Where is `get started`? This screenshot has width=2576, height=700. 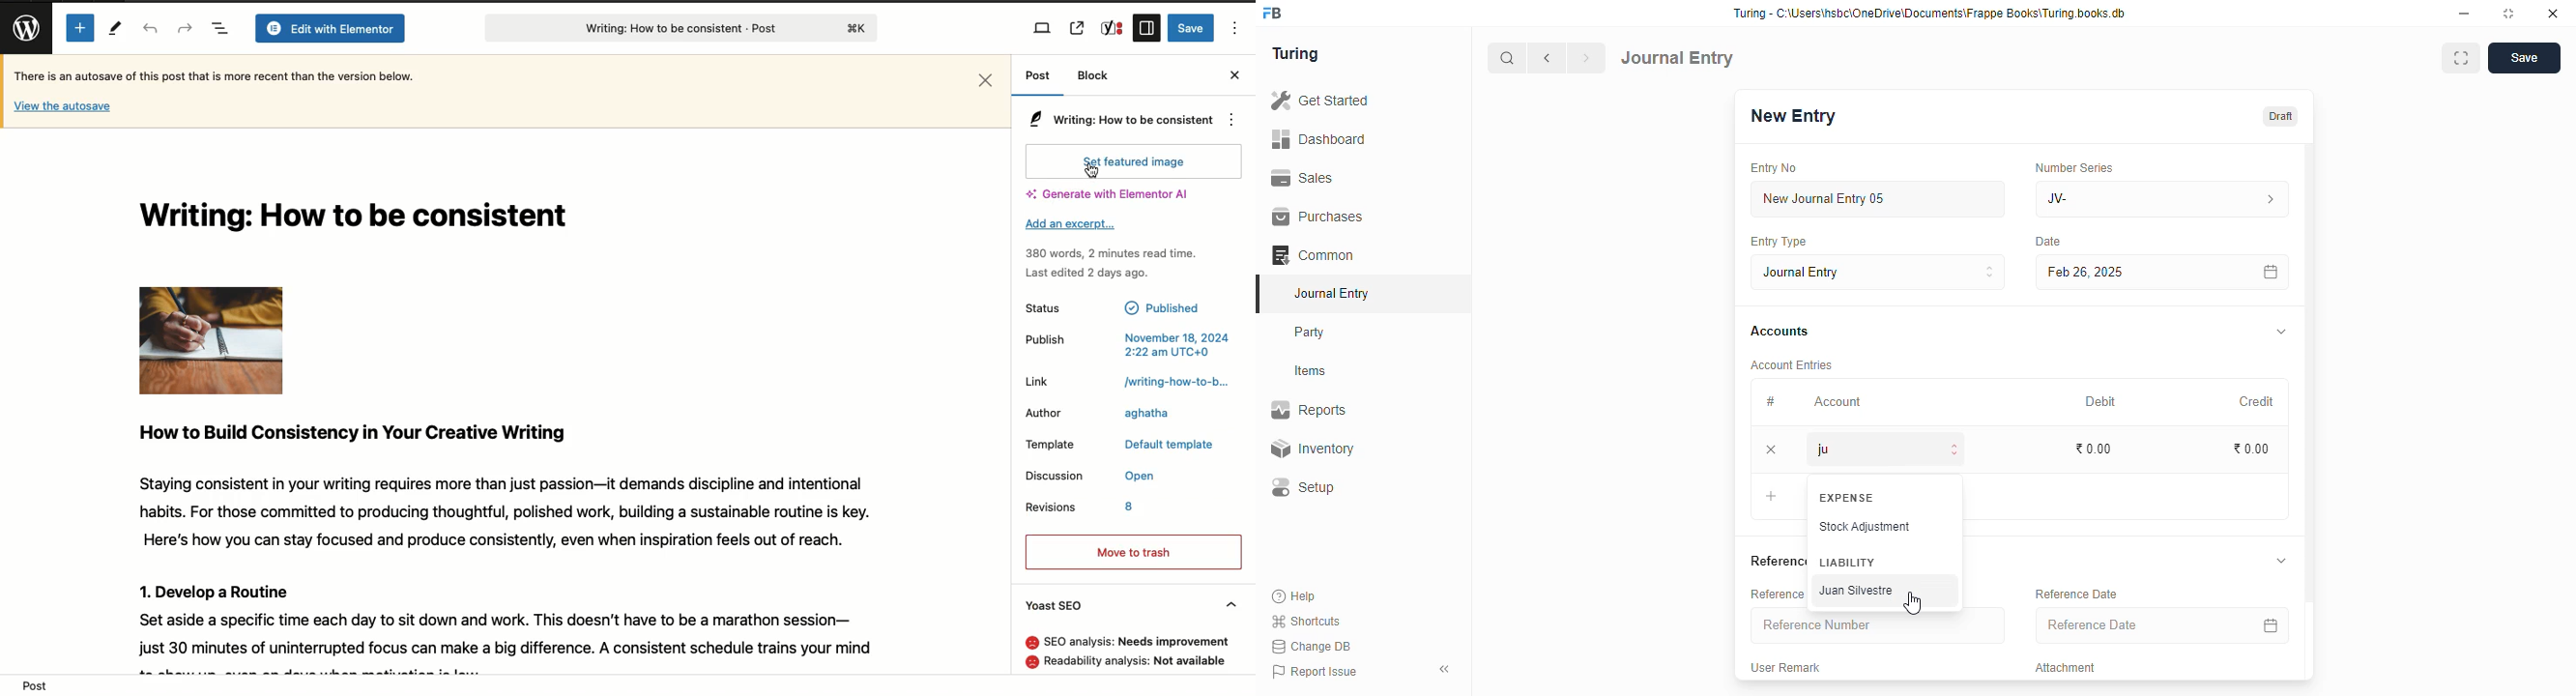
get started is located at coordinates (1321, 101).